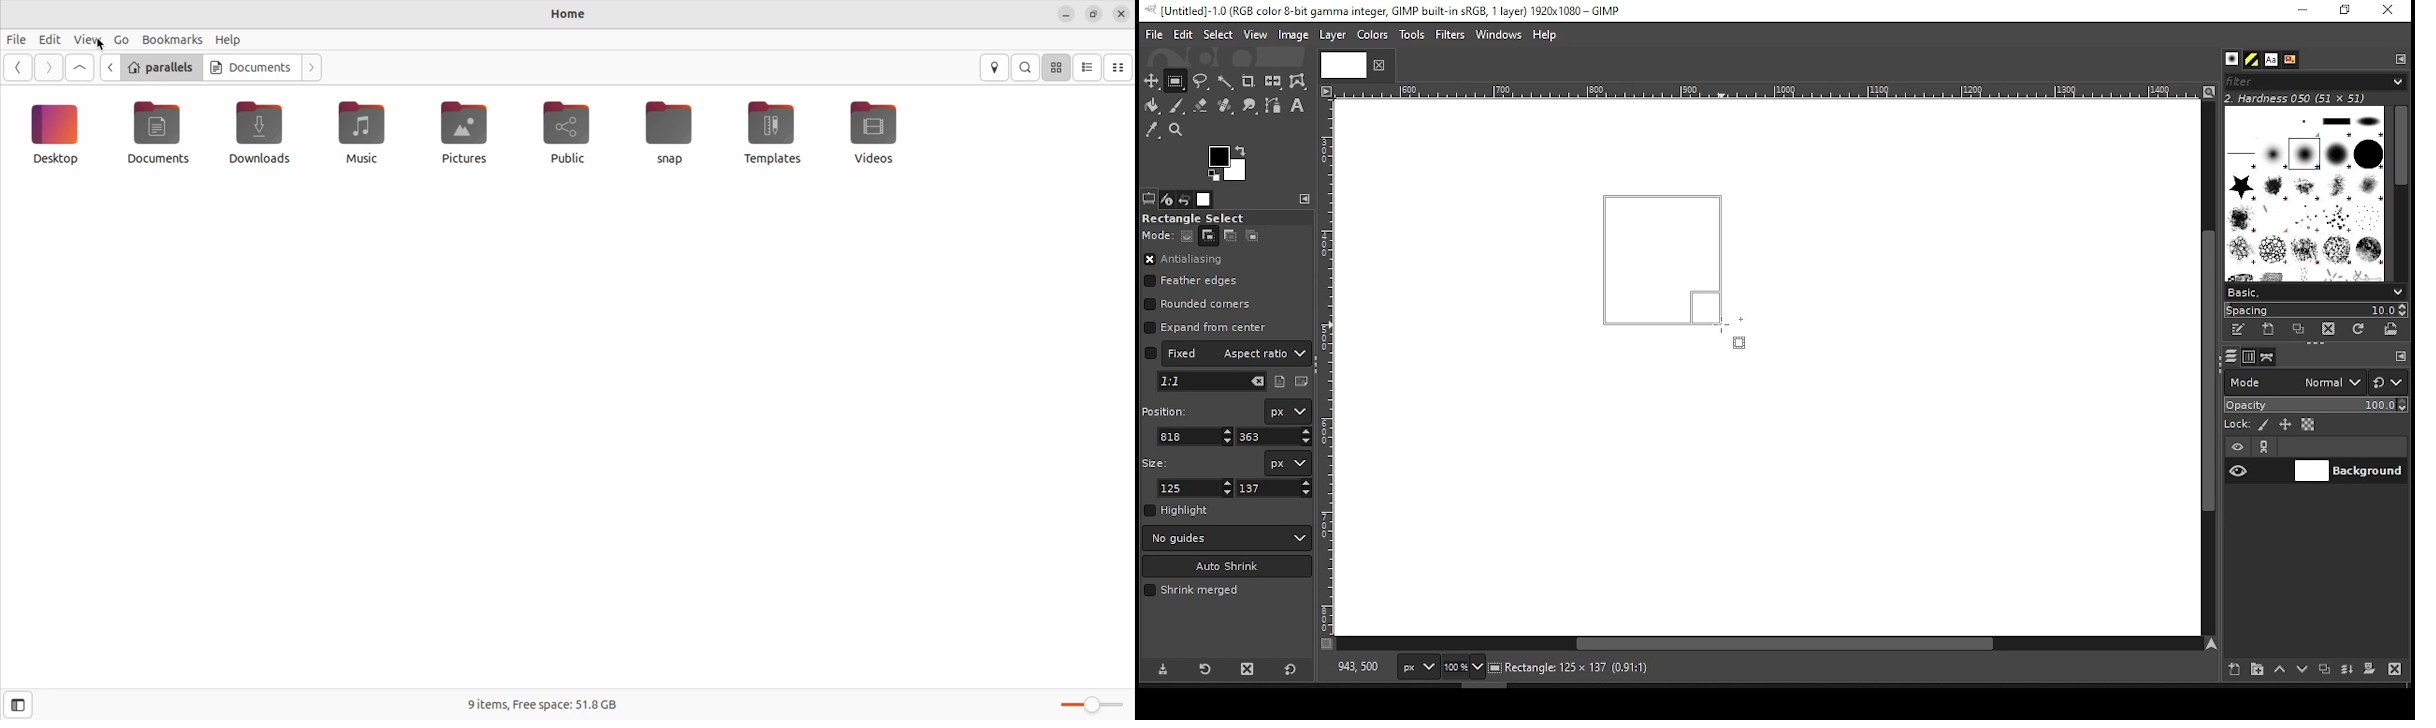  What do you see at coordinates (1119, 67) in the screenshot?
I see `compact view` at bounding box center [1119, 67].